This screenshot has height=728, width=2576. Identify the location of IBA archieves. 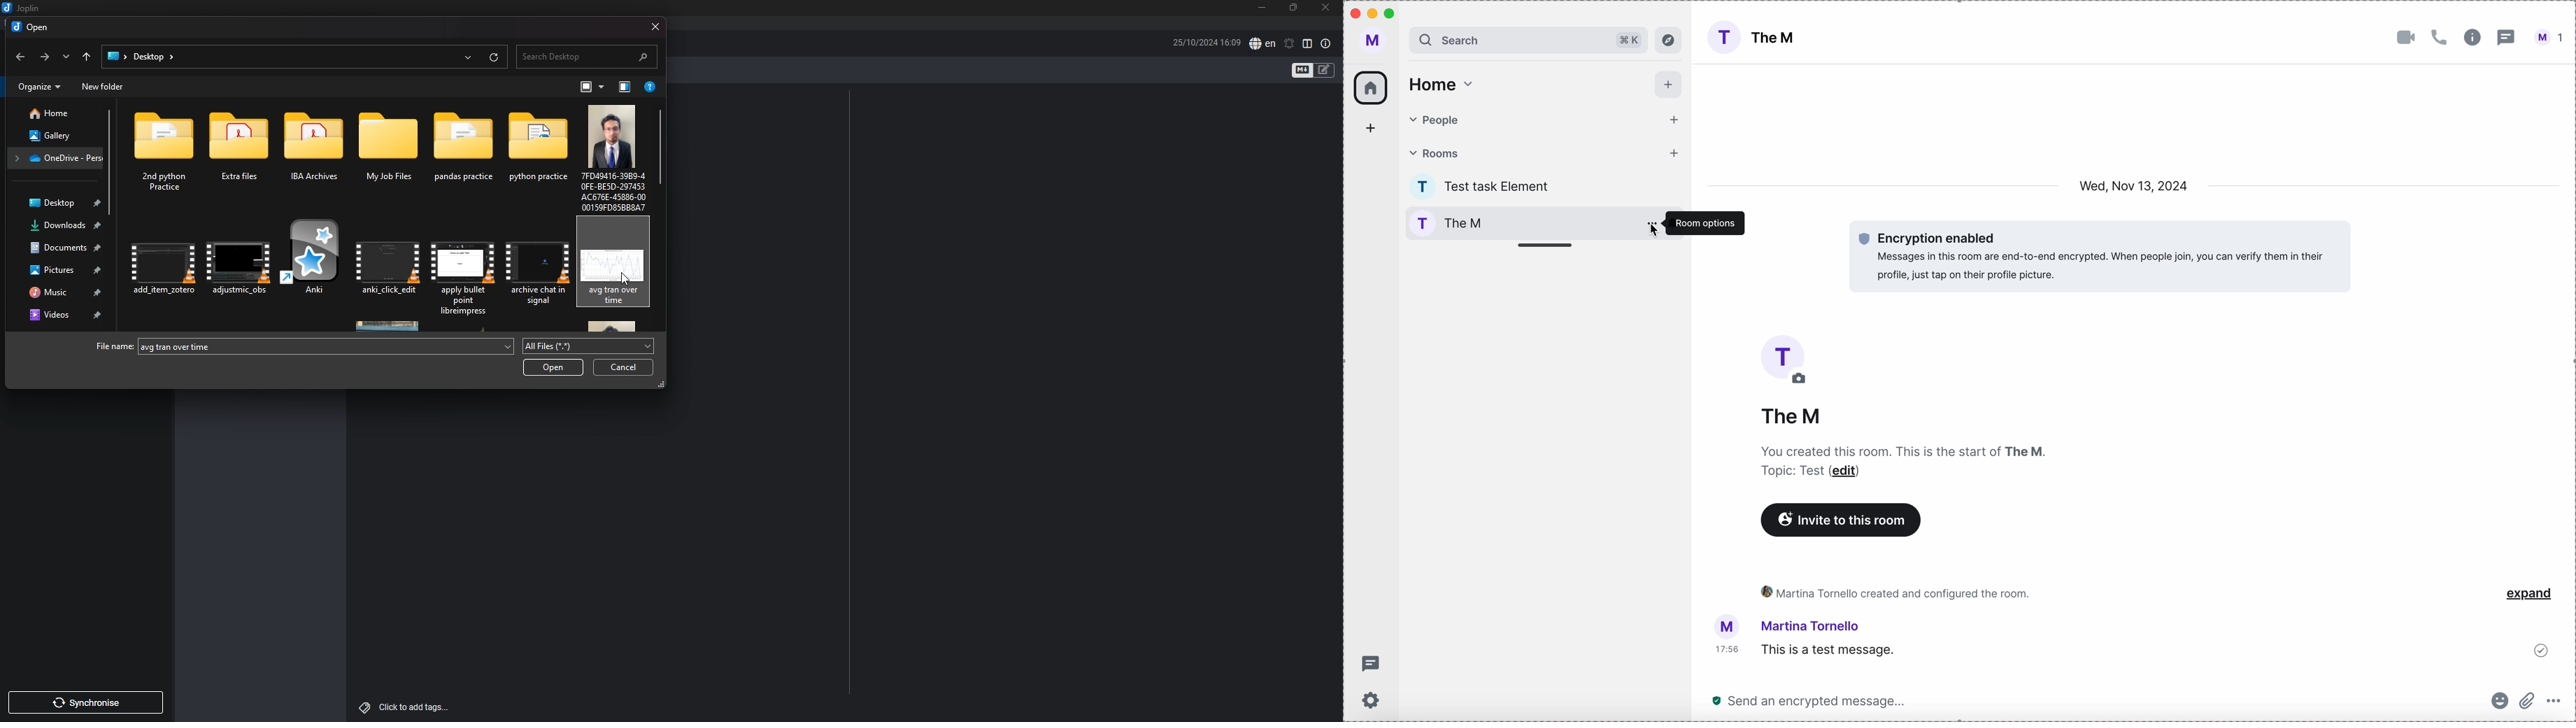
(317, 156).